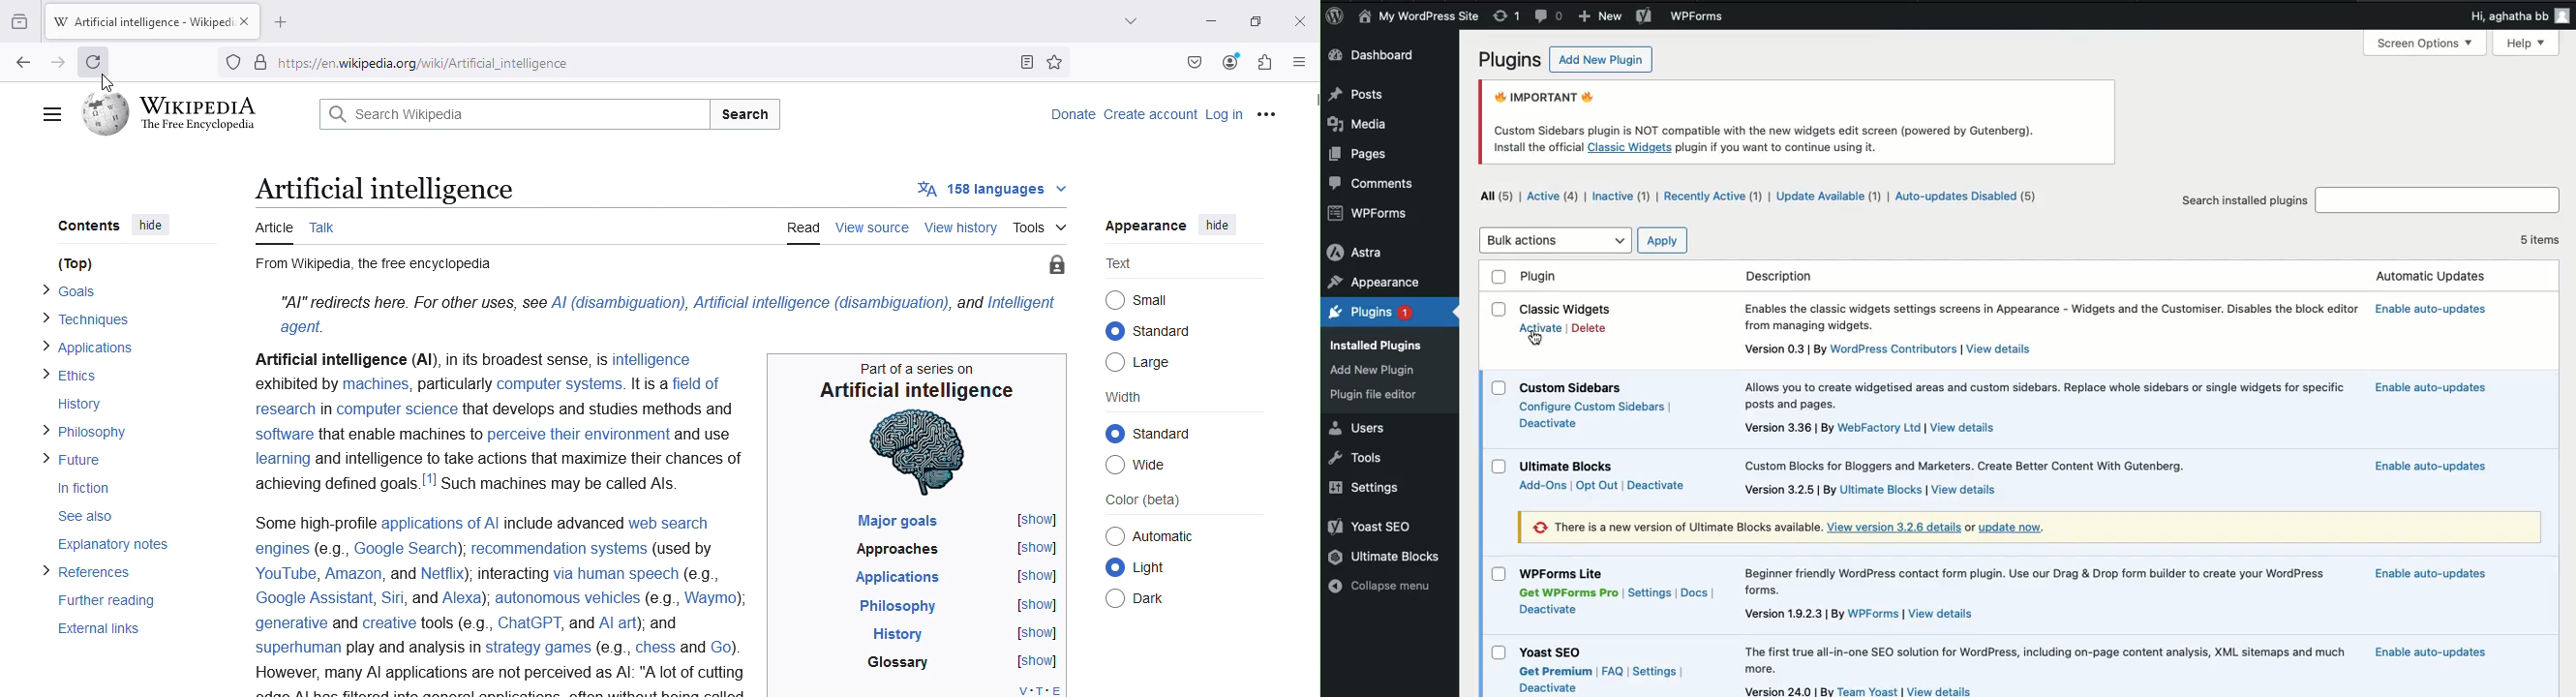 Image resolution: width=2576 pixels, height=700 pixels. I want to click on Philosophy, so click(899, 607).